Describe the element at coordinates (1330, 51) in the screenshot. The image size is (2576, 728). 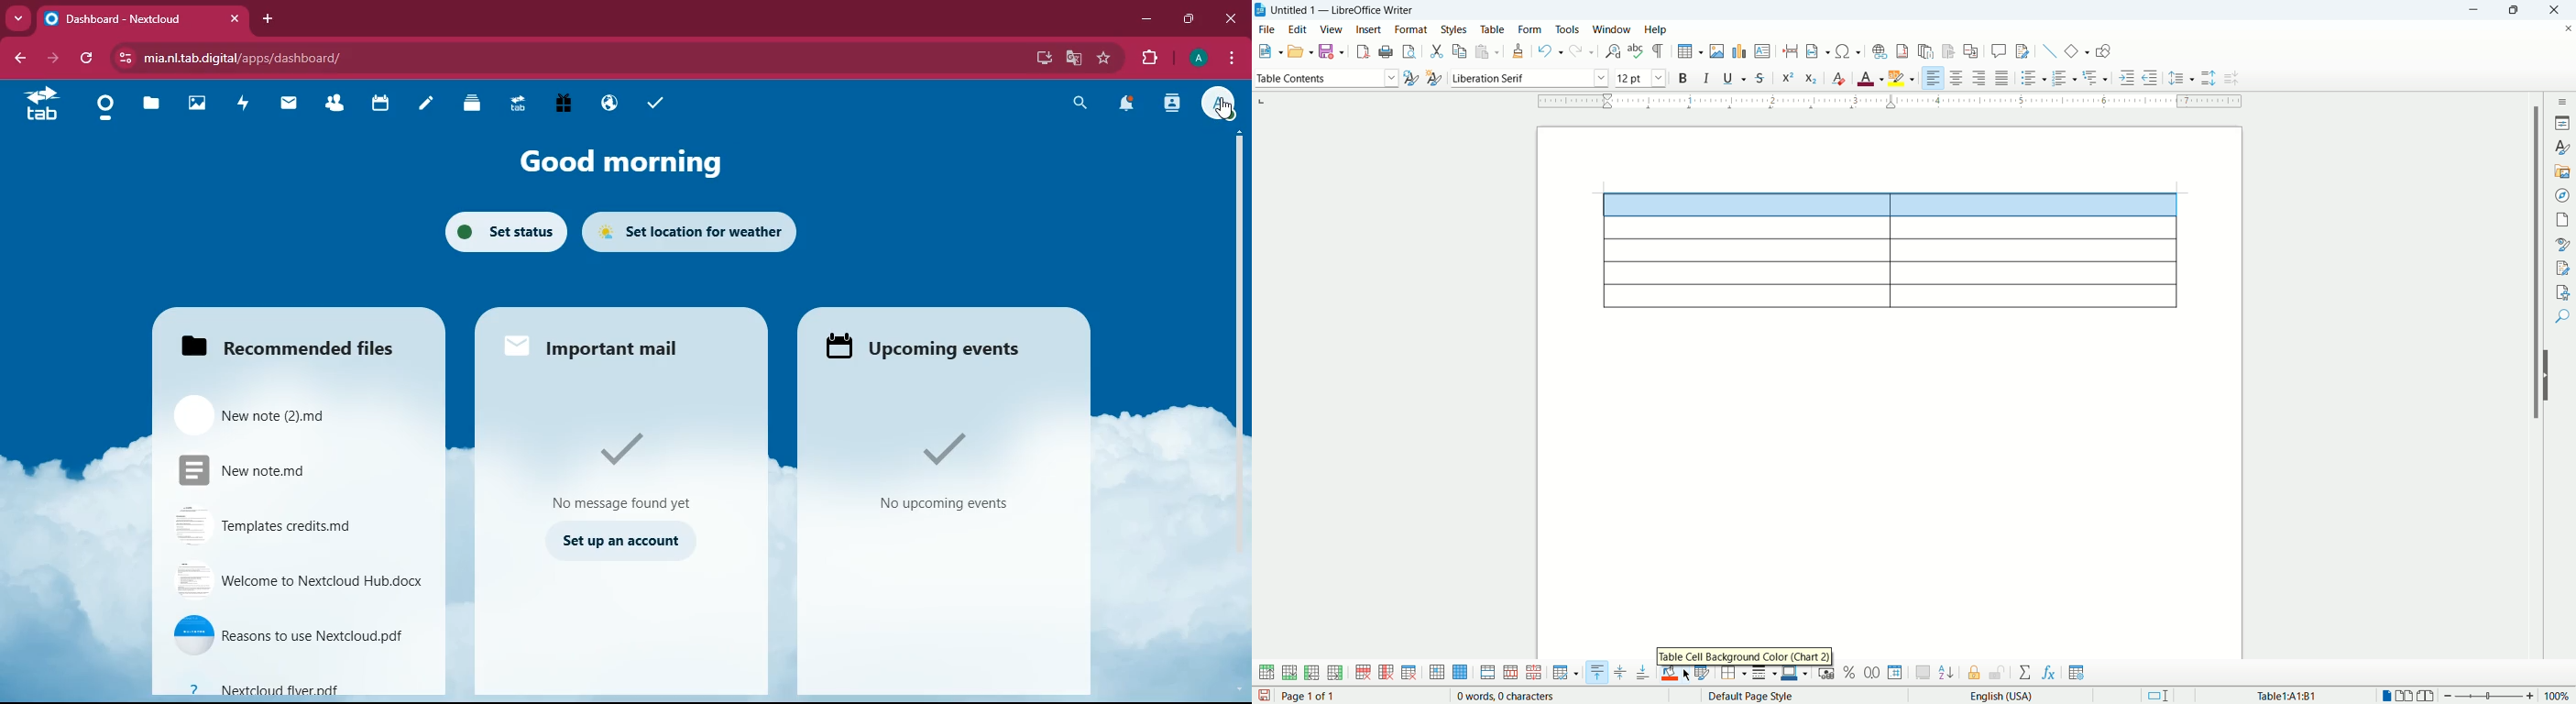
I see `save` at that location.